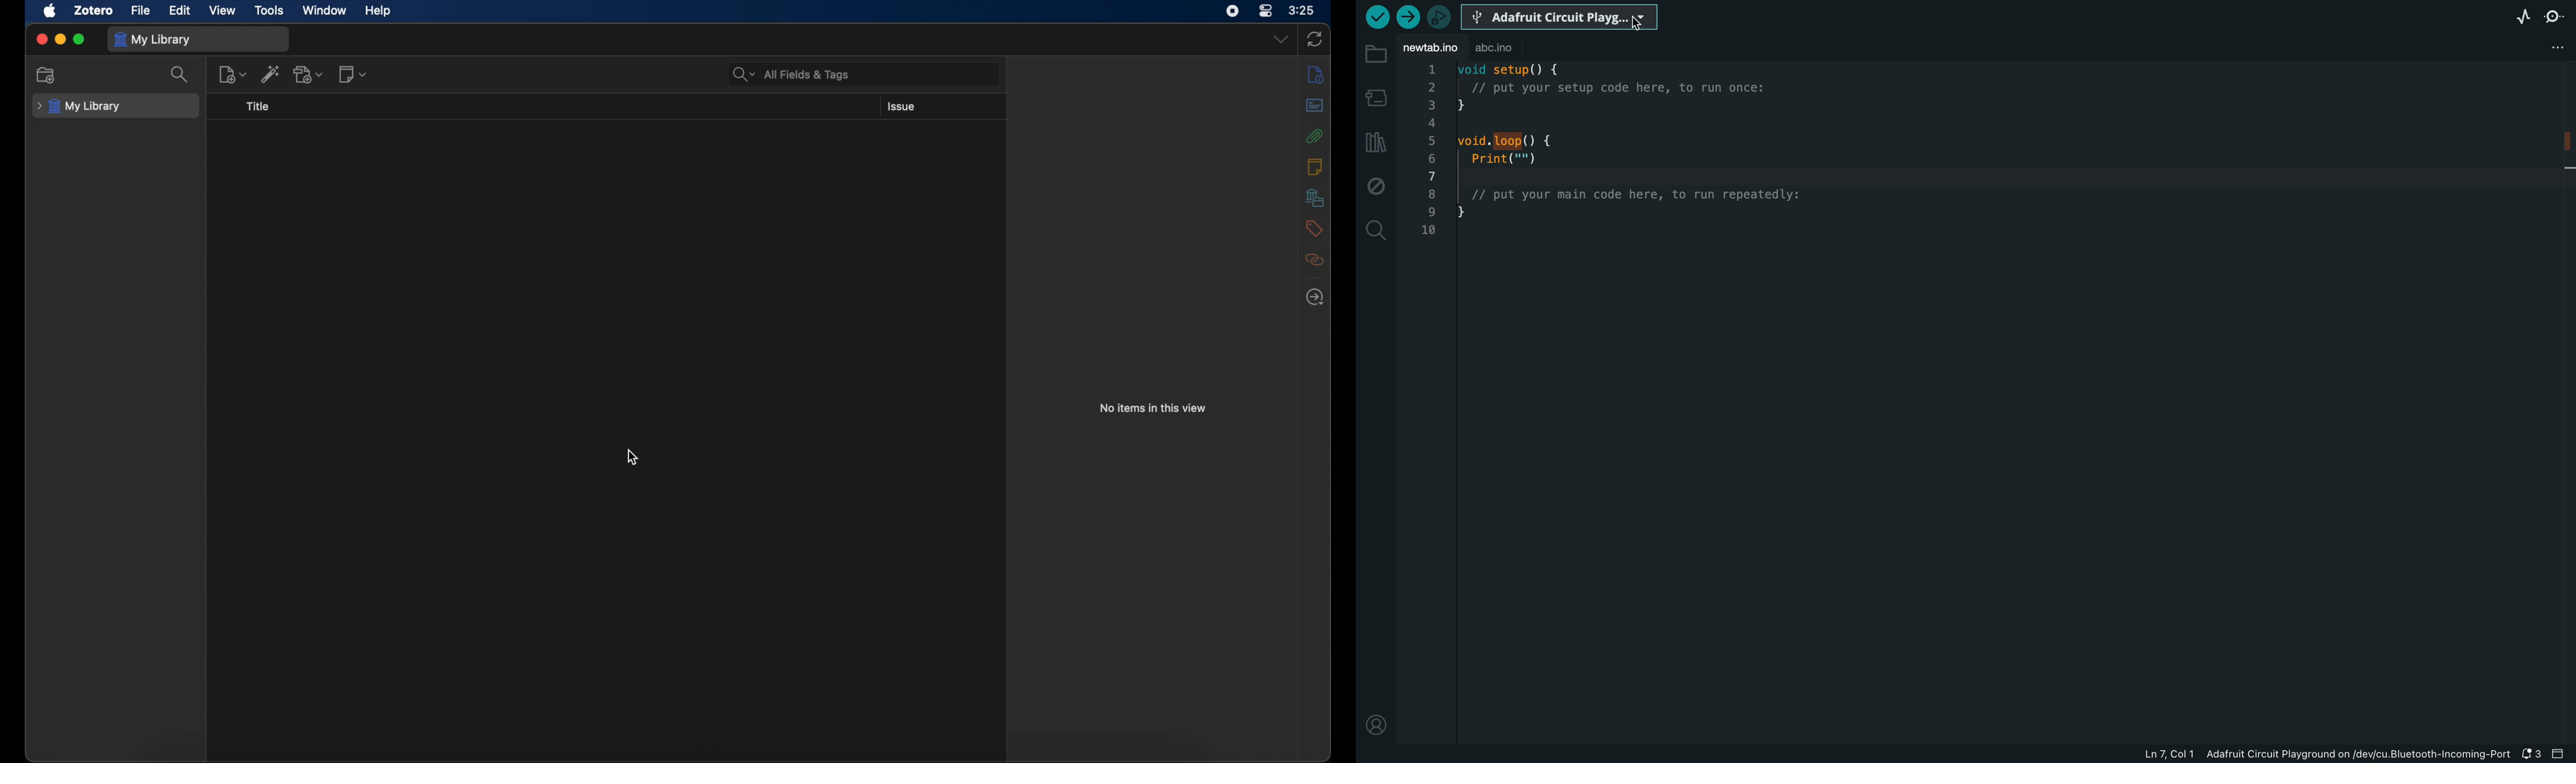 Image resolution: width=2576 pixels, height=784 pixels. Describe the element at coordinates (79, 107) in the screenshot. I see `my library` at that location.